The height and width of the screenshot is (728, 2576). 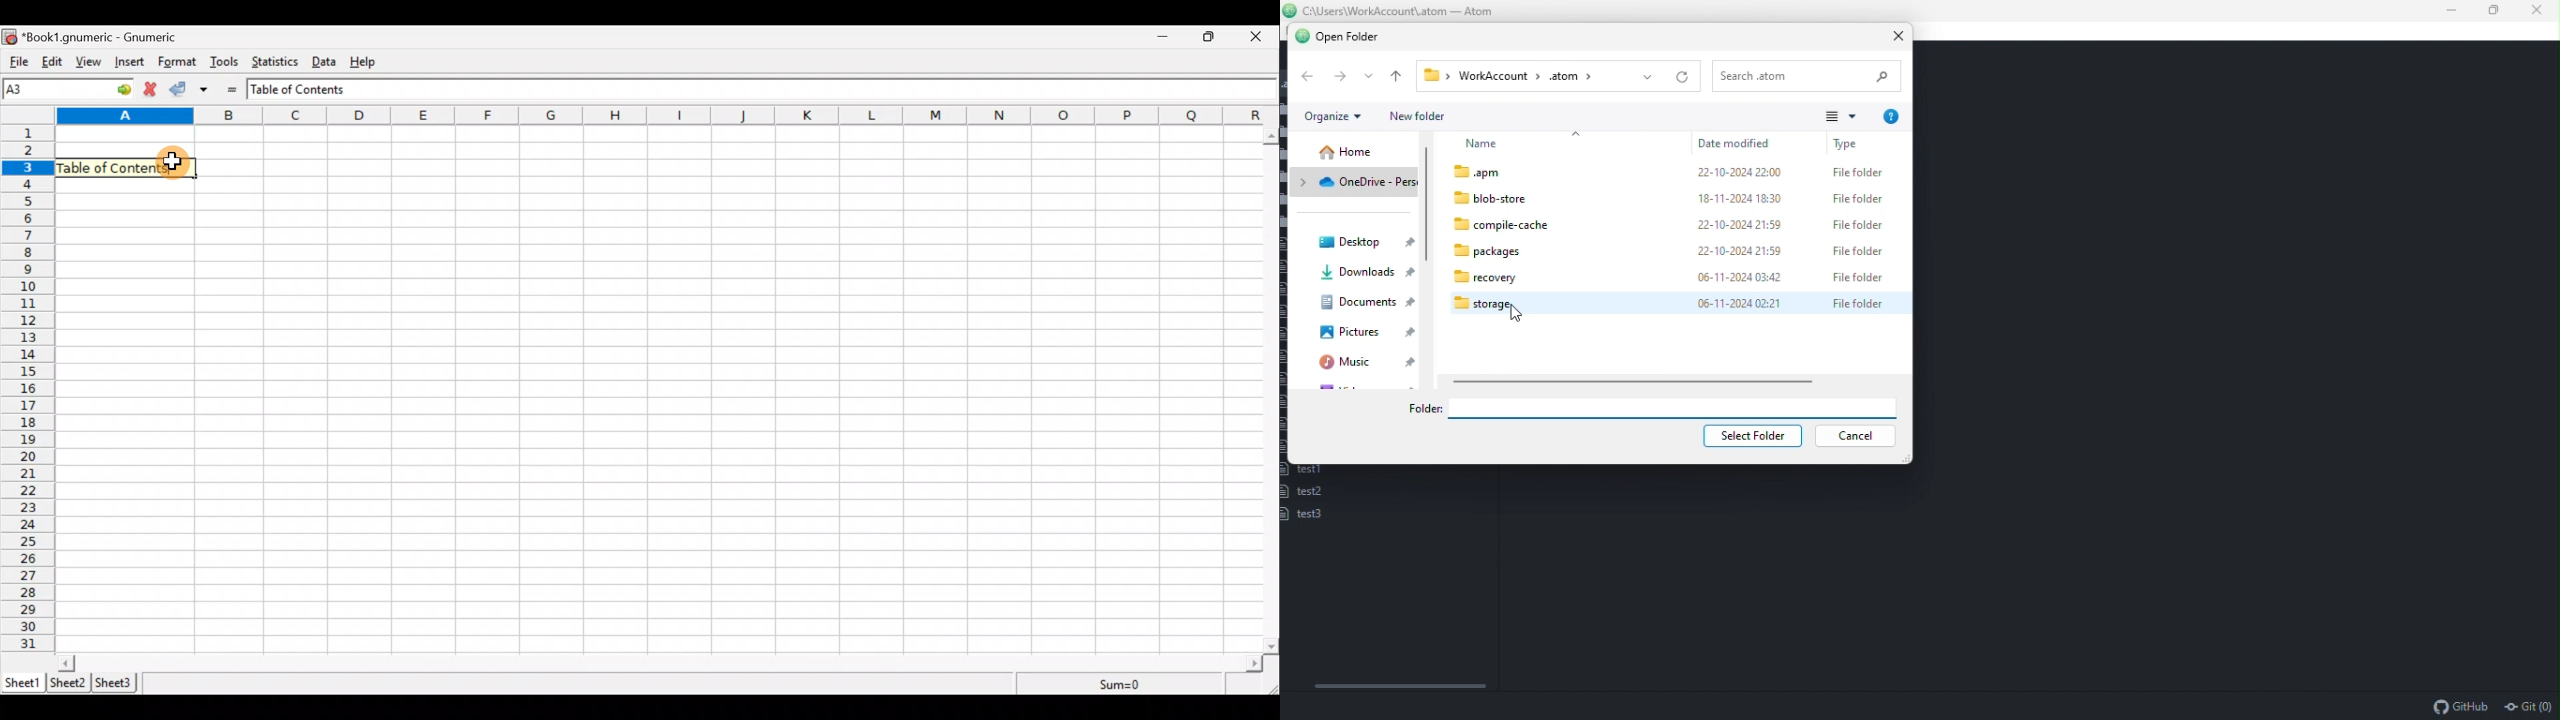 What do you see at coordinates (209, 89) in the screenshot?
I see `Accept change in multiple cells` at bounding box center [209, 89].